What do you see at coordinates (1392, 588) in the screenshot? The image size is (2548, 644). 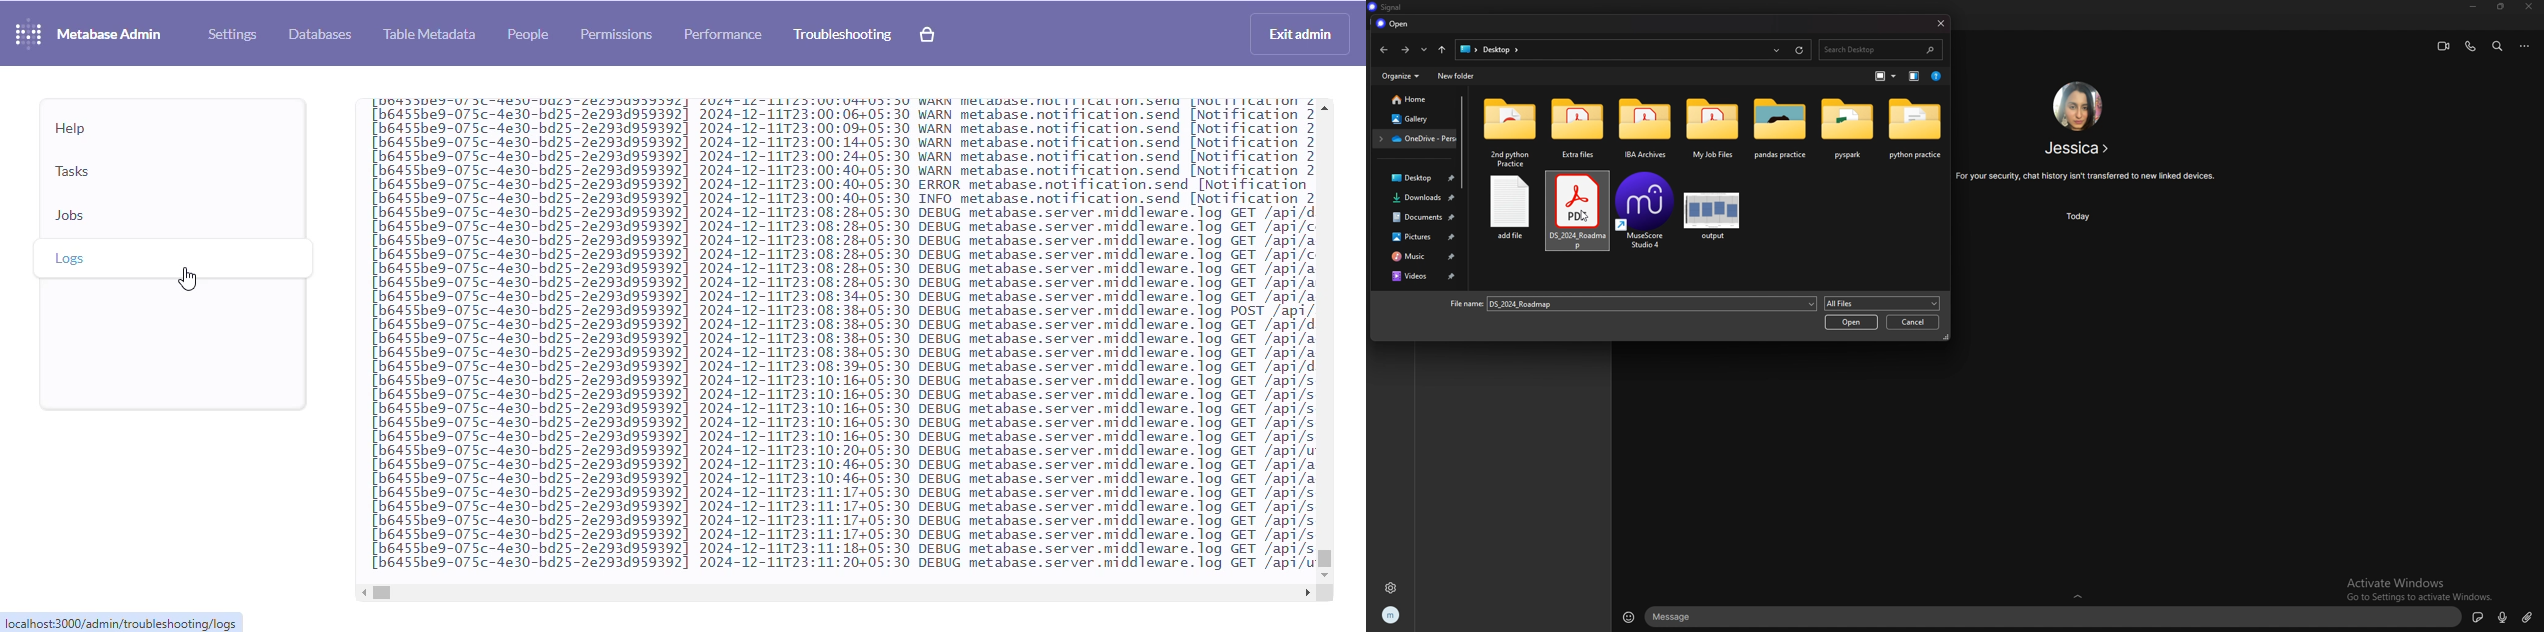 I see `settings` at bounding box center [1392, 588].